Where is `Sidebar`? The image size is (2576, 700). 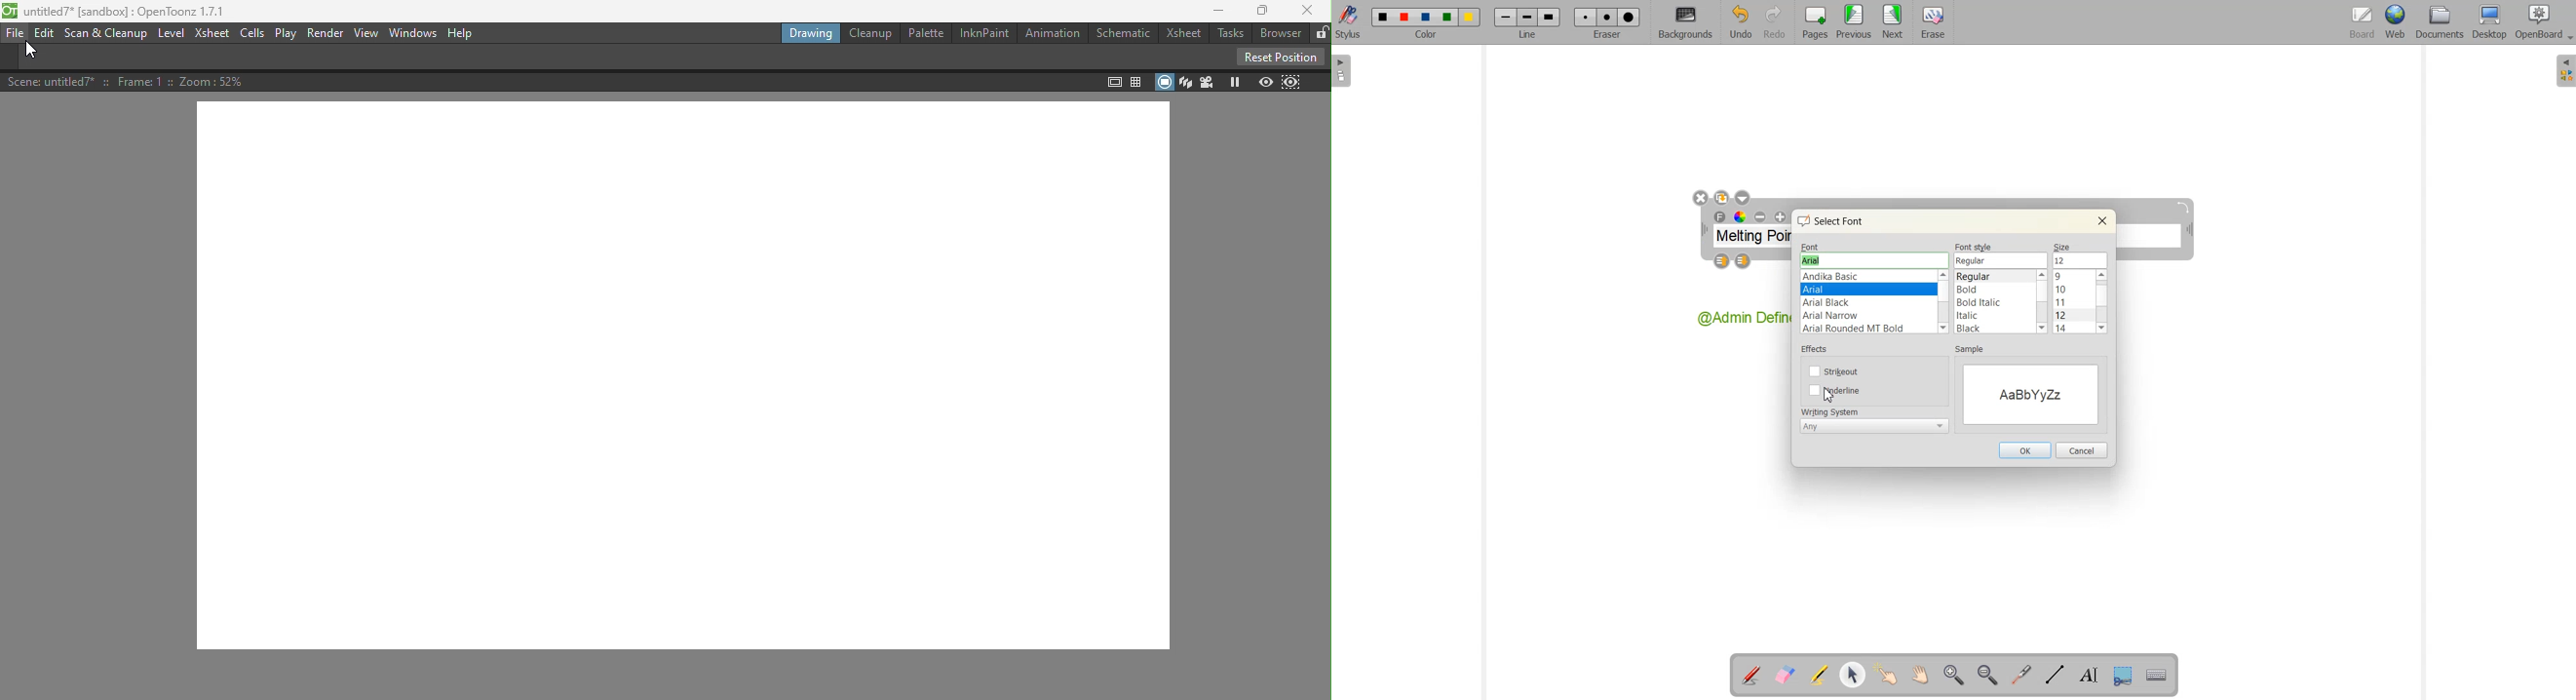 Sidebar is located at coordinates (2564, 71).